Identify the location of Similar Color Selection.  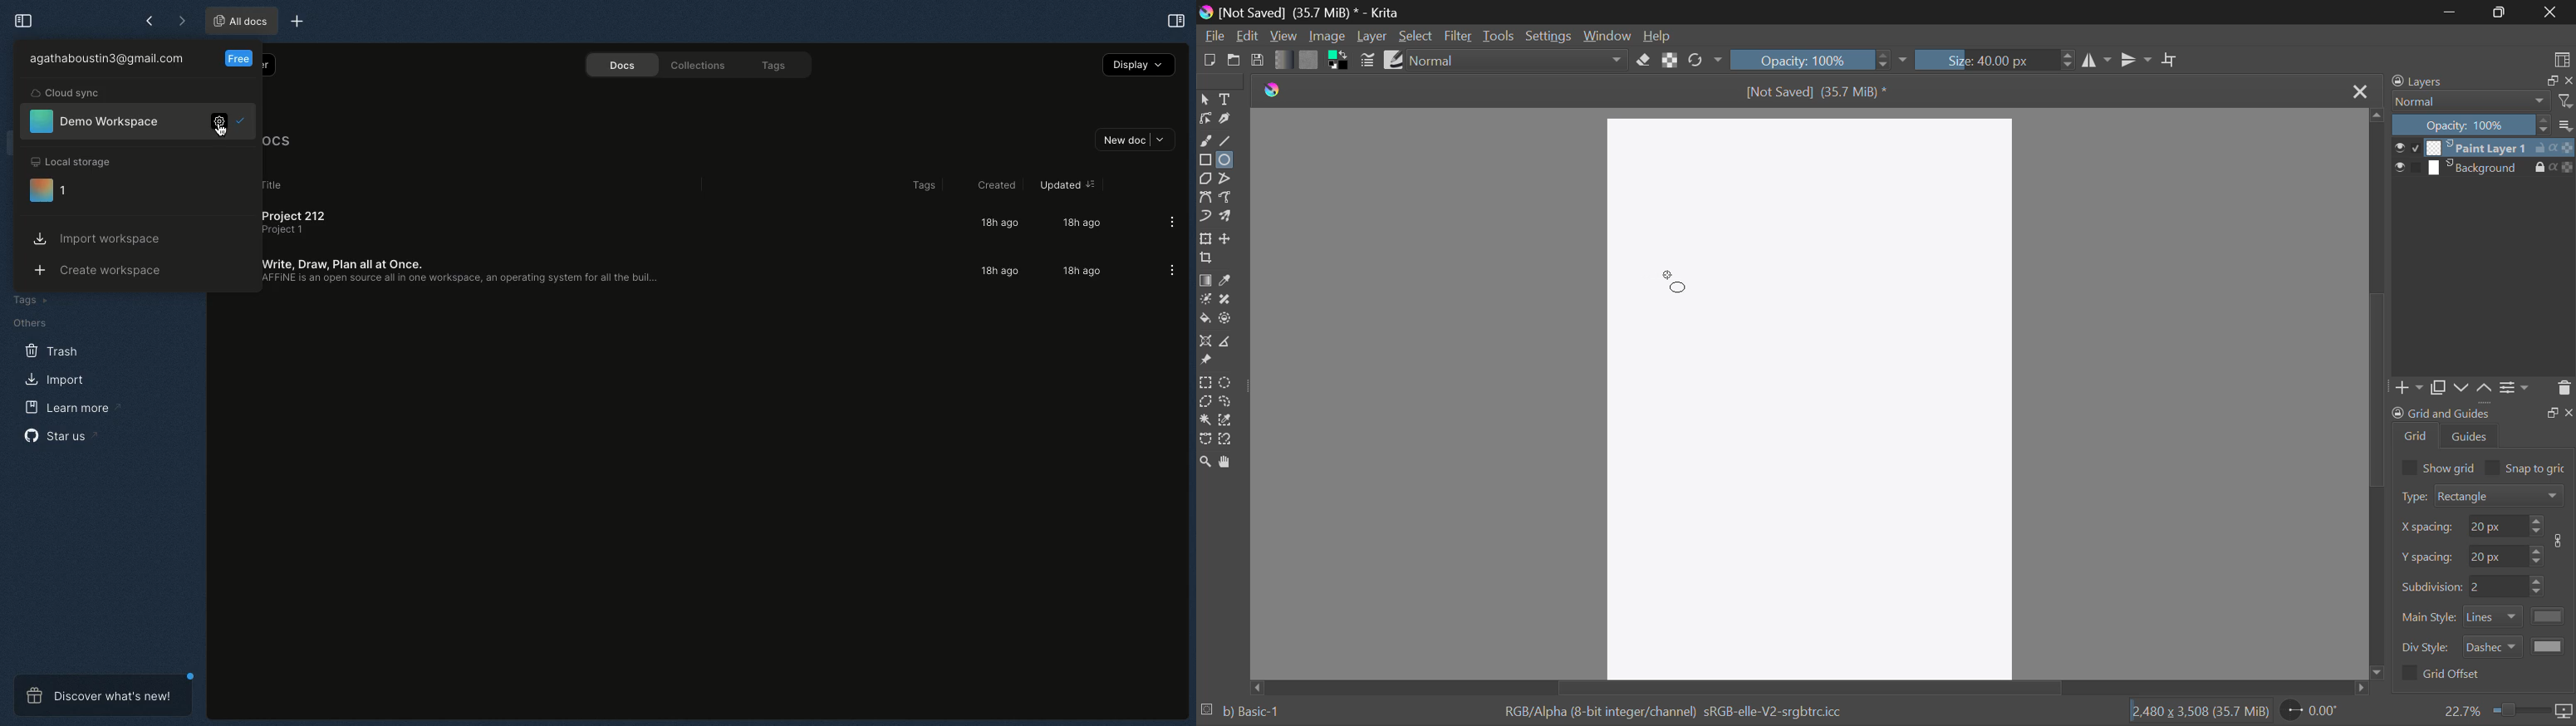
(1226, 421).